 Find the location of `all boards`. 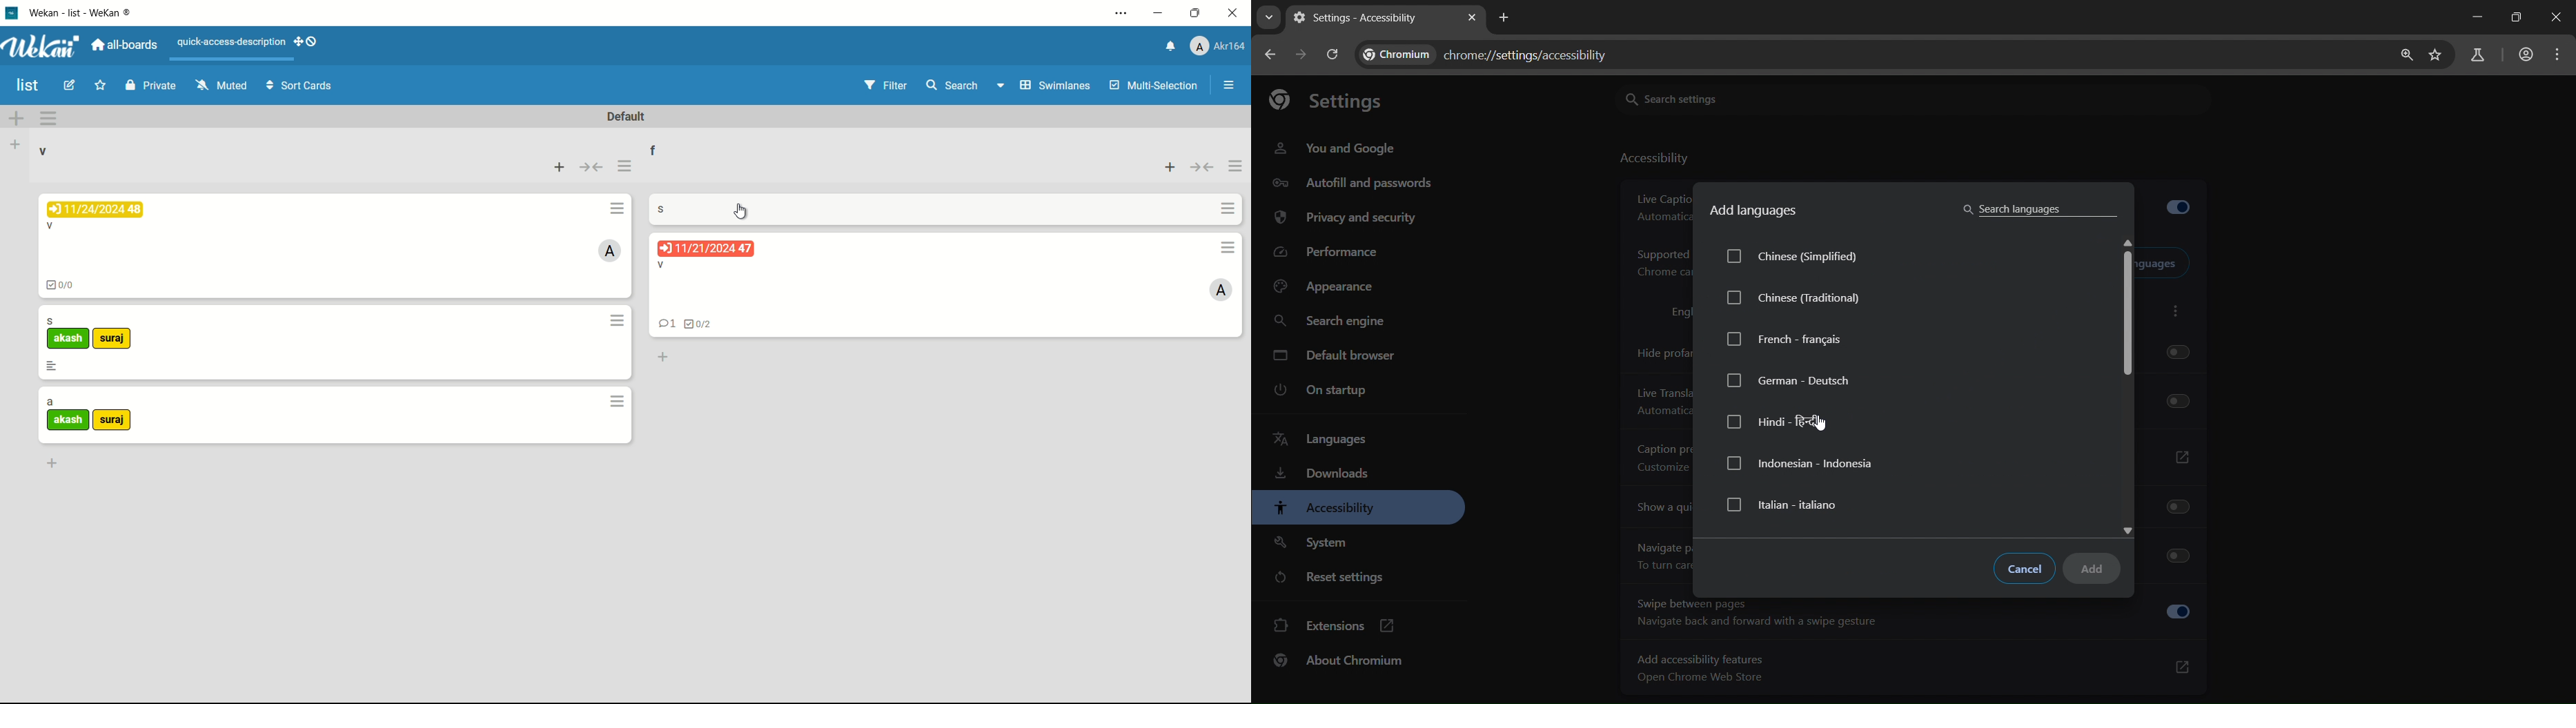

all boards is located at coordinates (123, 46).